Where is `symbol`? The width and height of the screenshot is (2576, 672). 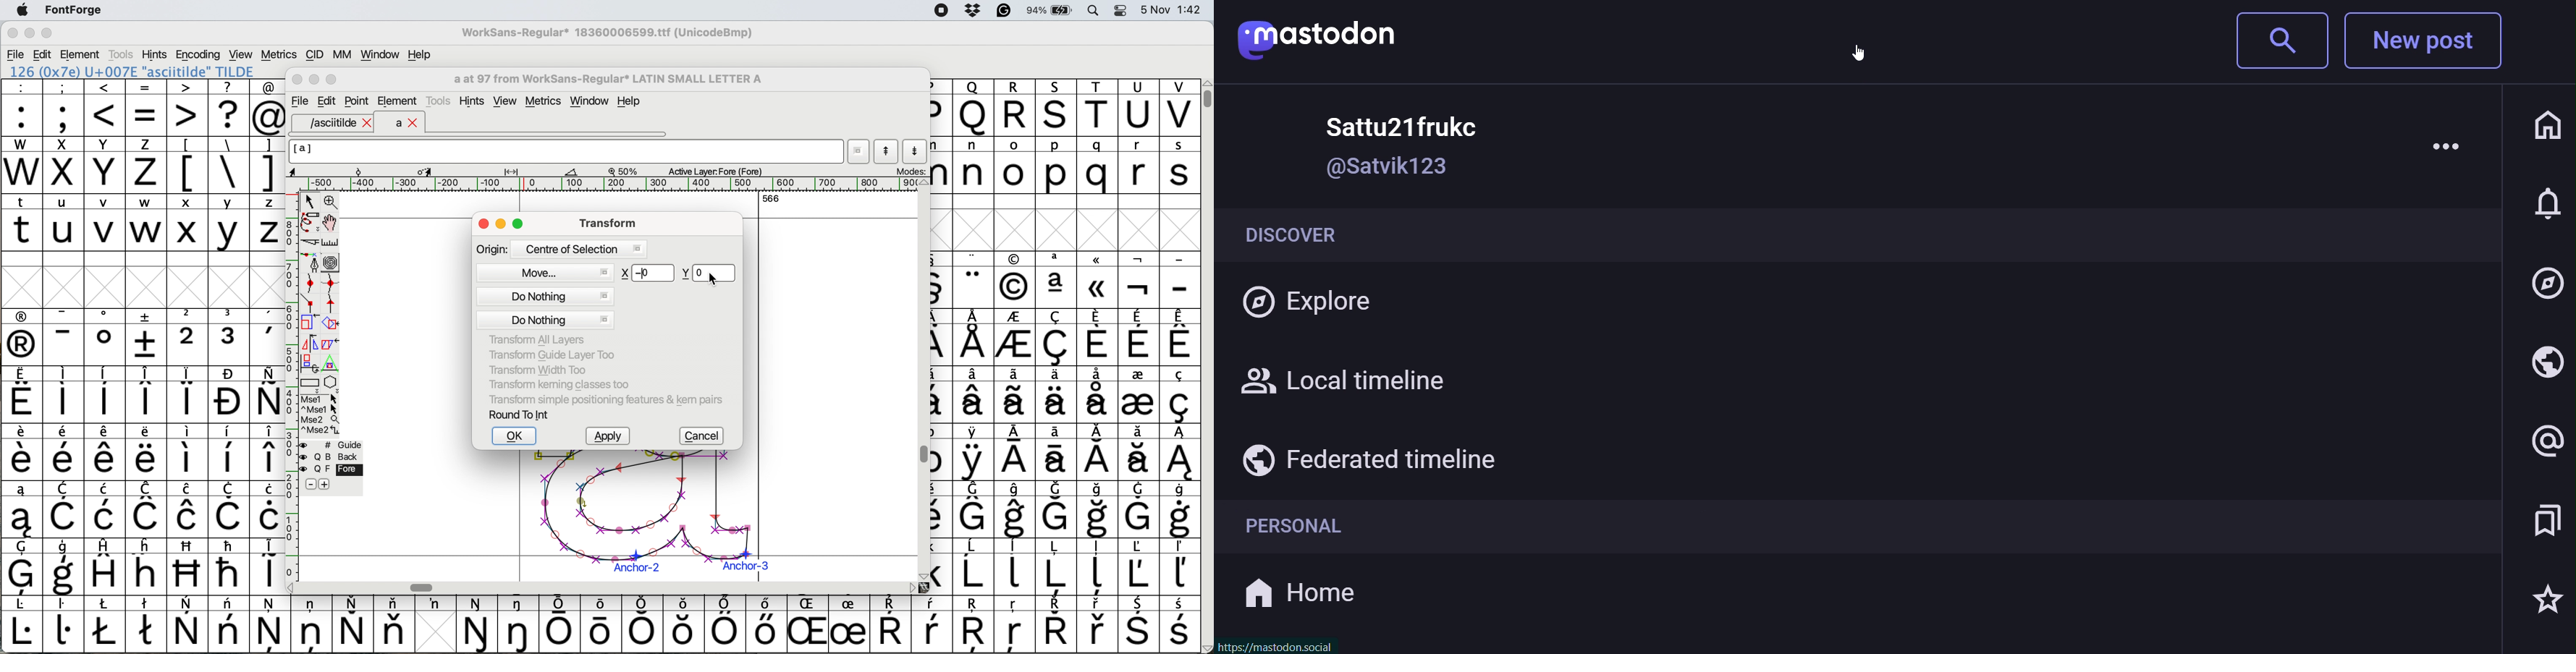
symbol is located at coordinates (63, 624).